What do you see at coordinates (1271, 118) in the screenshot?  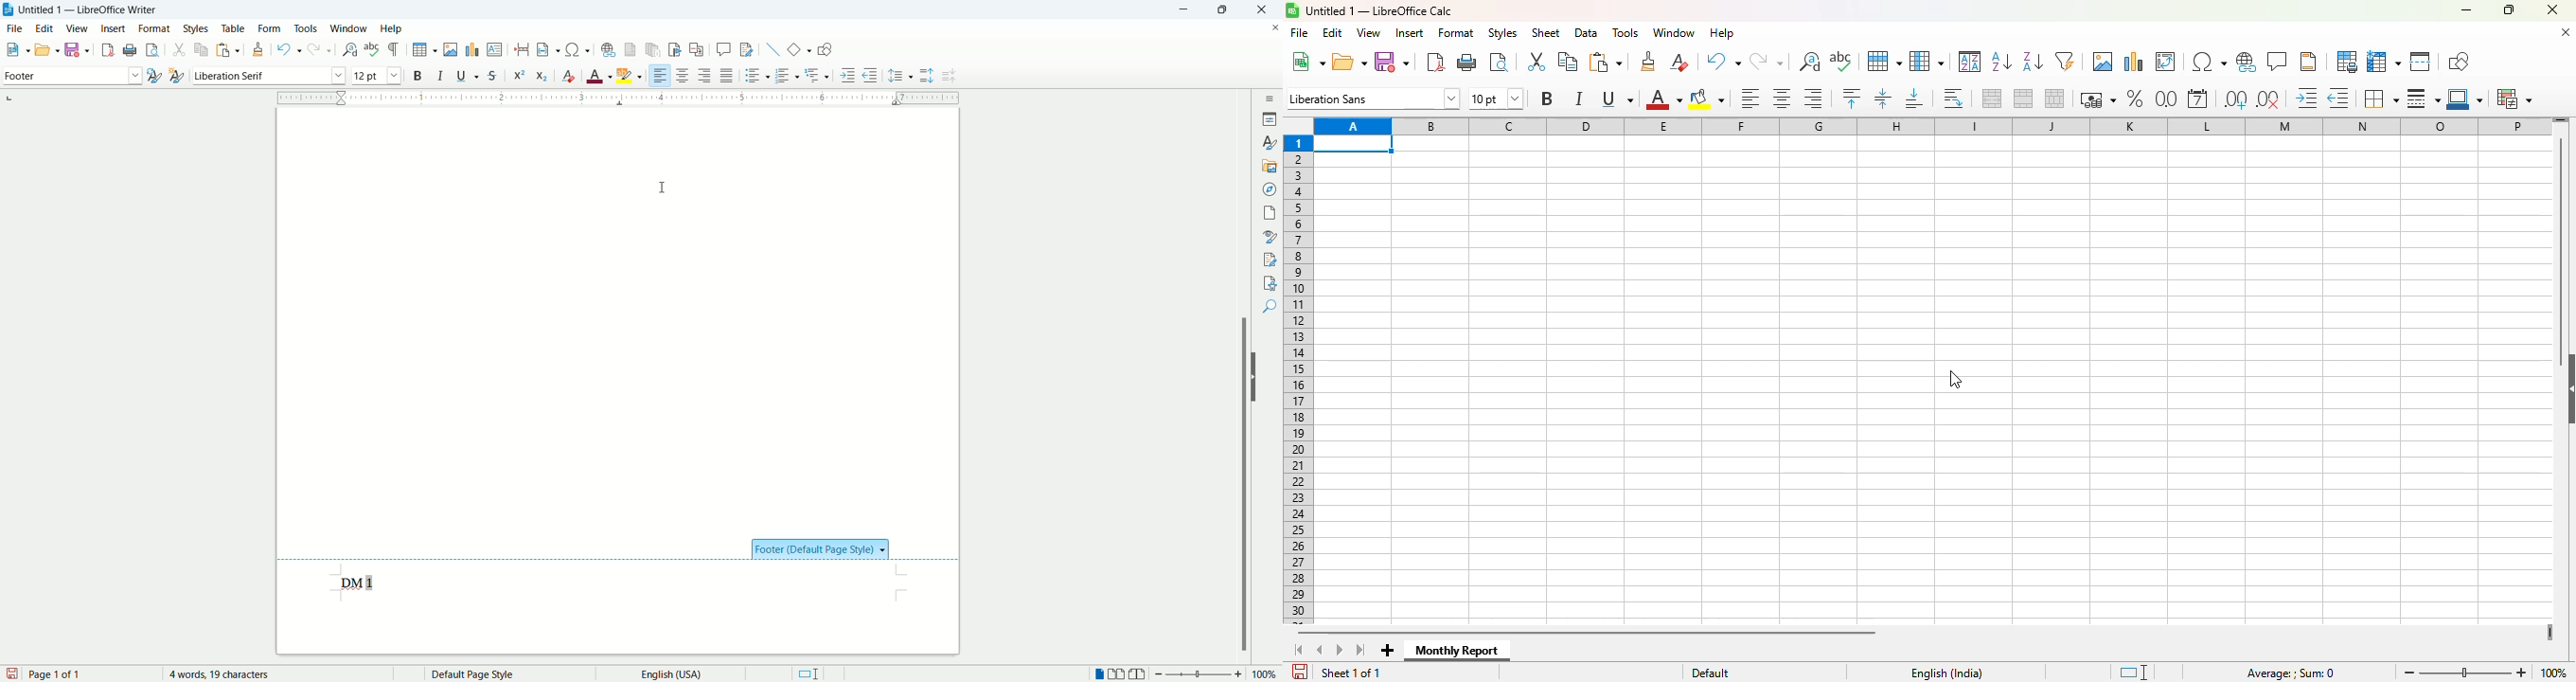 I see `properties` at bounding box center [1271, 118].